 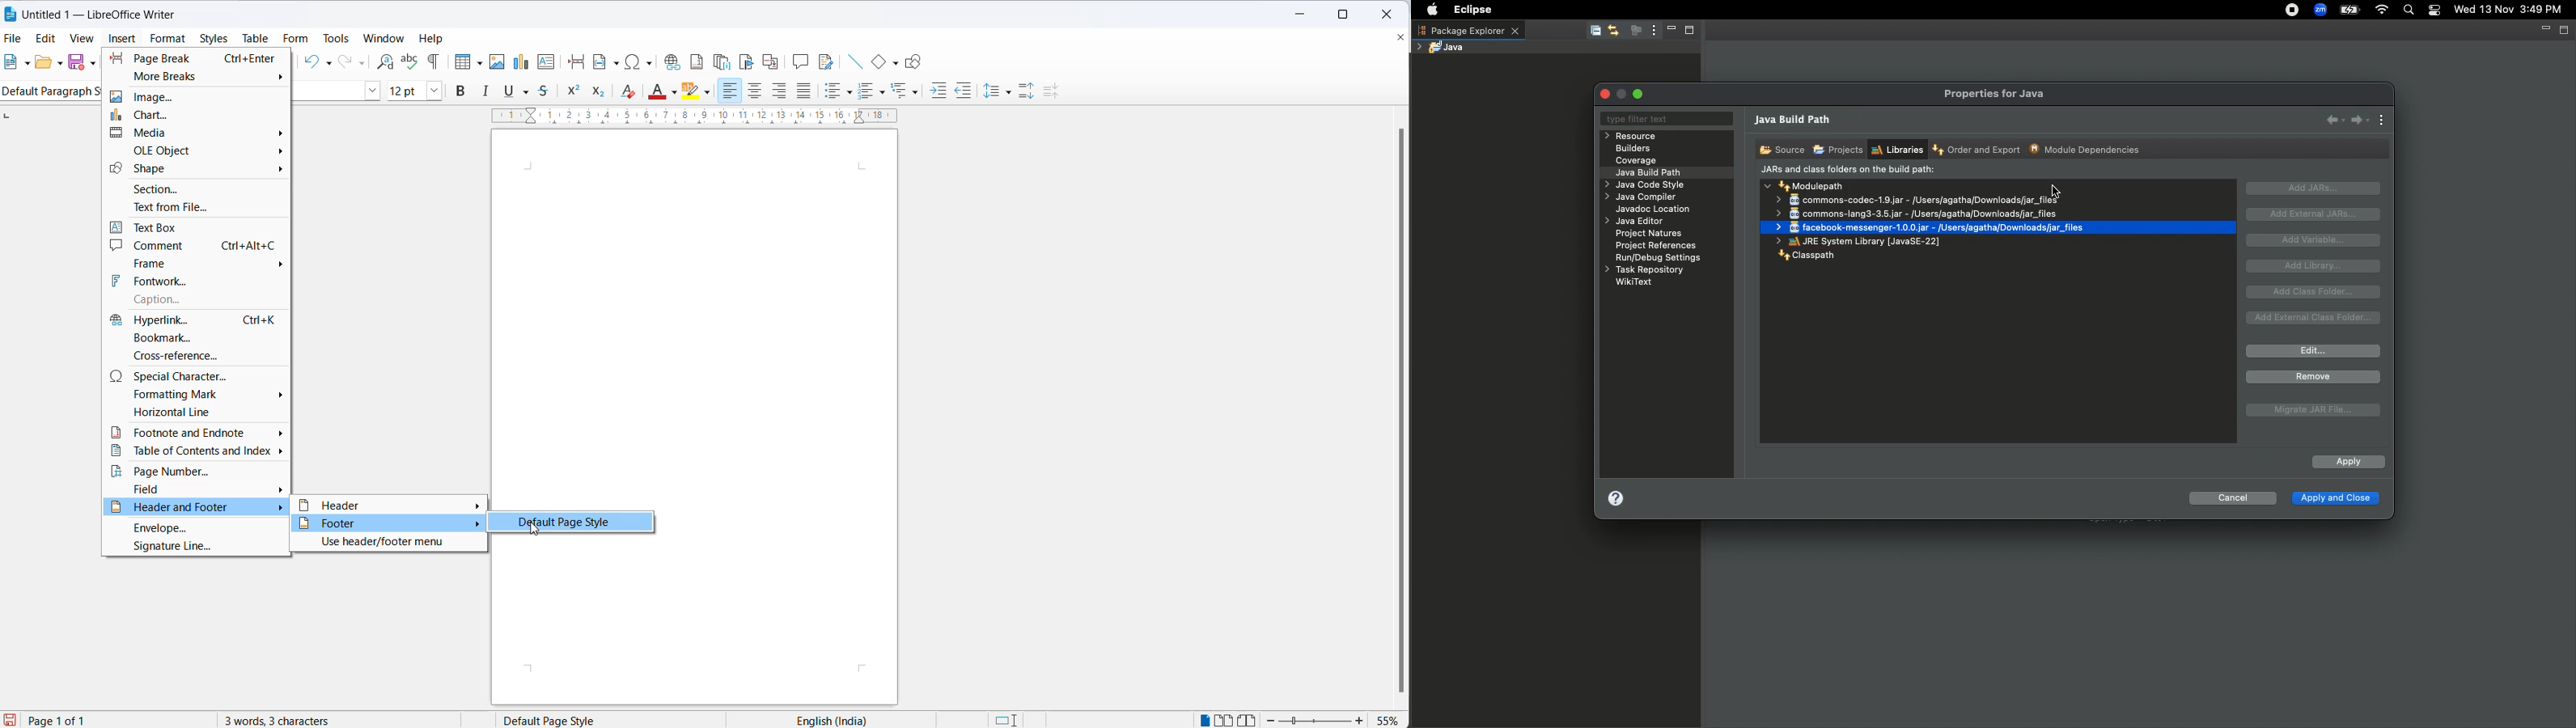 What do you see at coordinates (195, 339) in the screenshot?
I see `bookmark` at bounding box center [195, 339].